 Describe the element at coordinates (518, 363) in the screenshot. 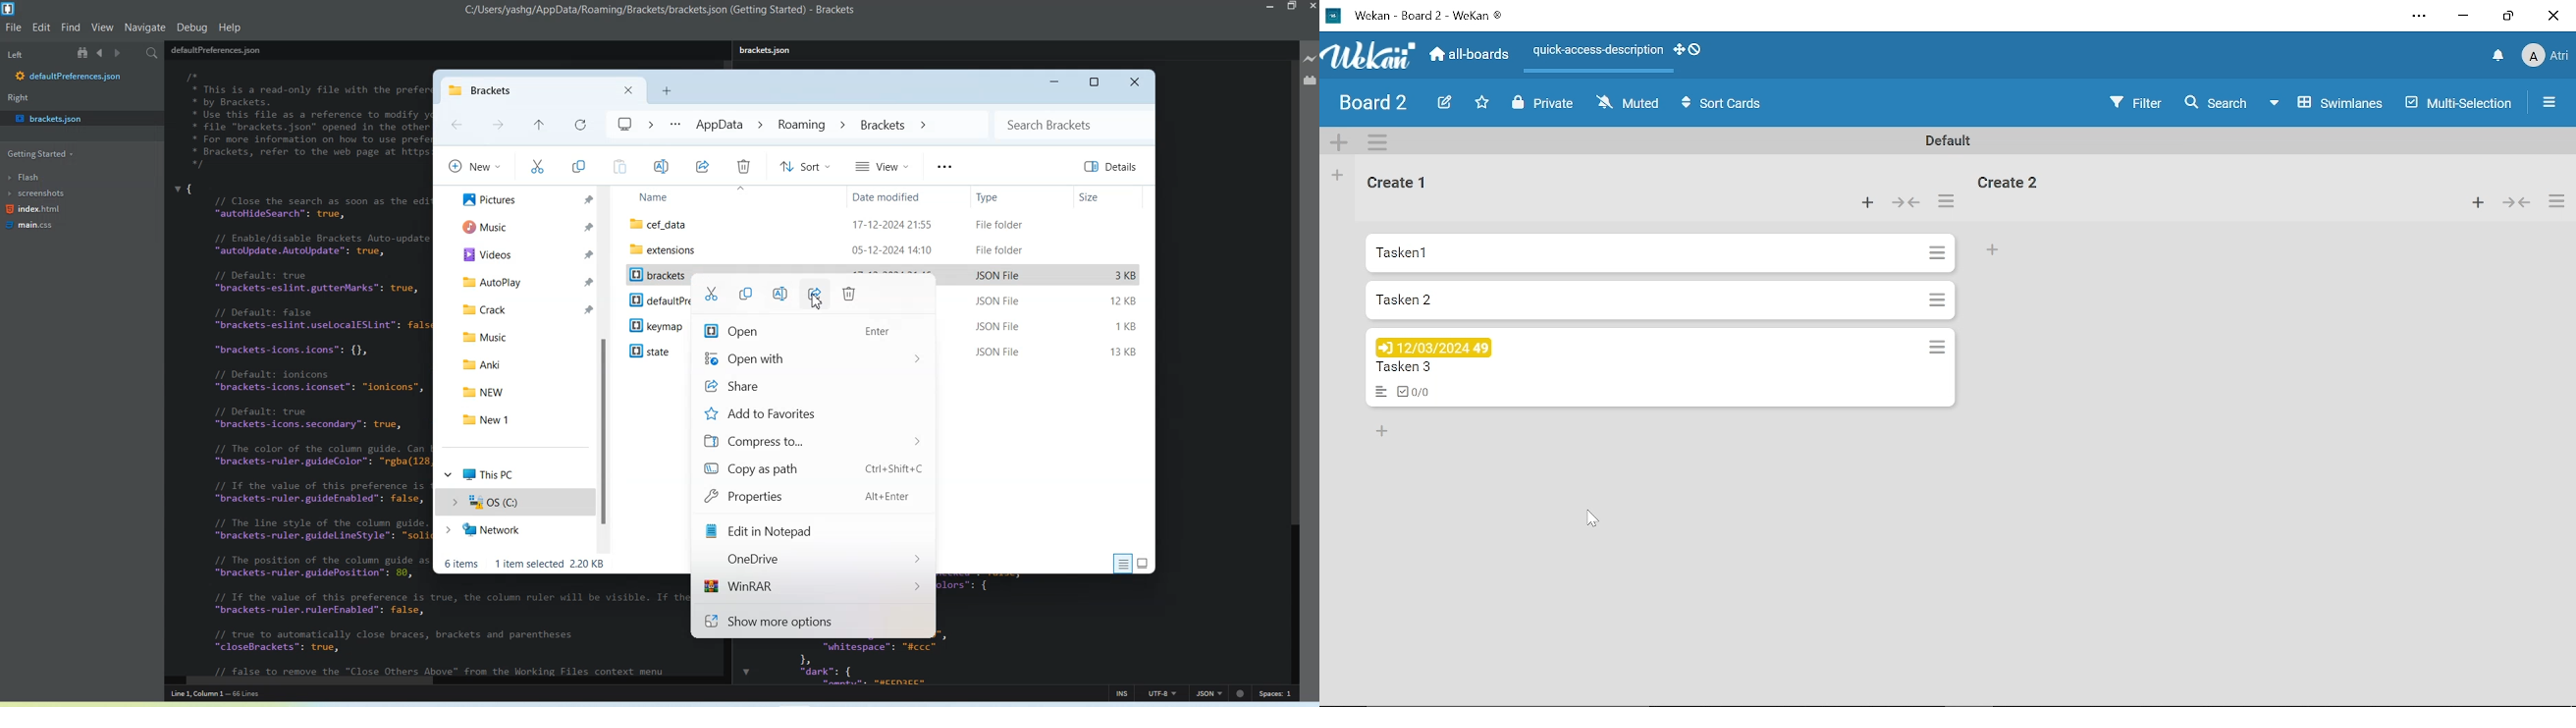

I see `Anki` at that location.